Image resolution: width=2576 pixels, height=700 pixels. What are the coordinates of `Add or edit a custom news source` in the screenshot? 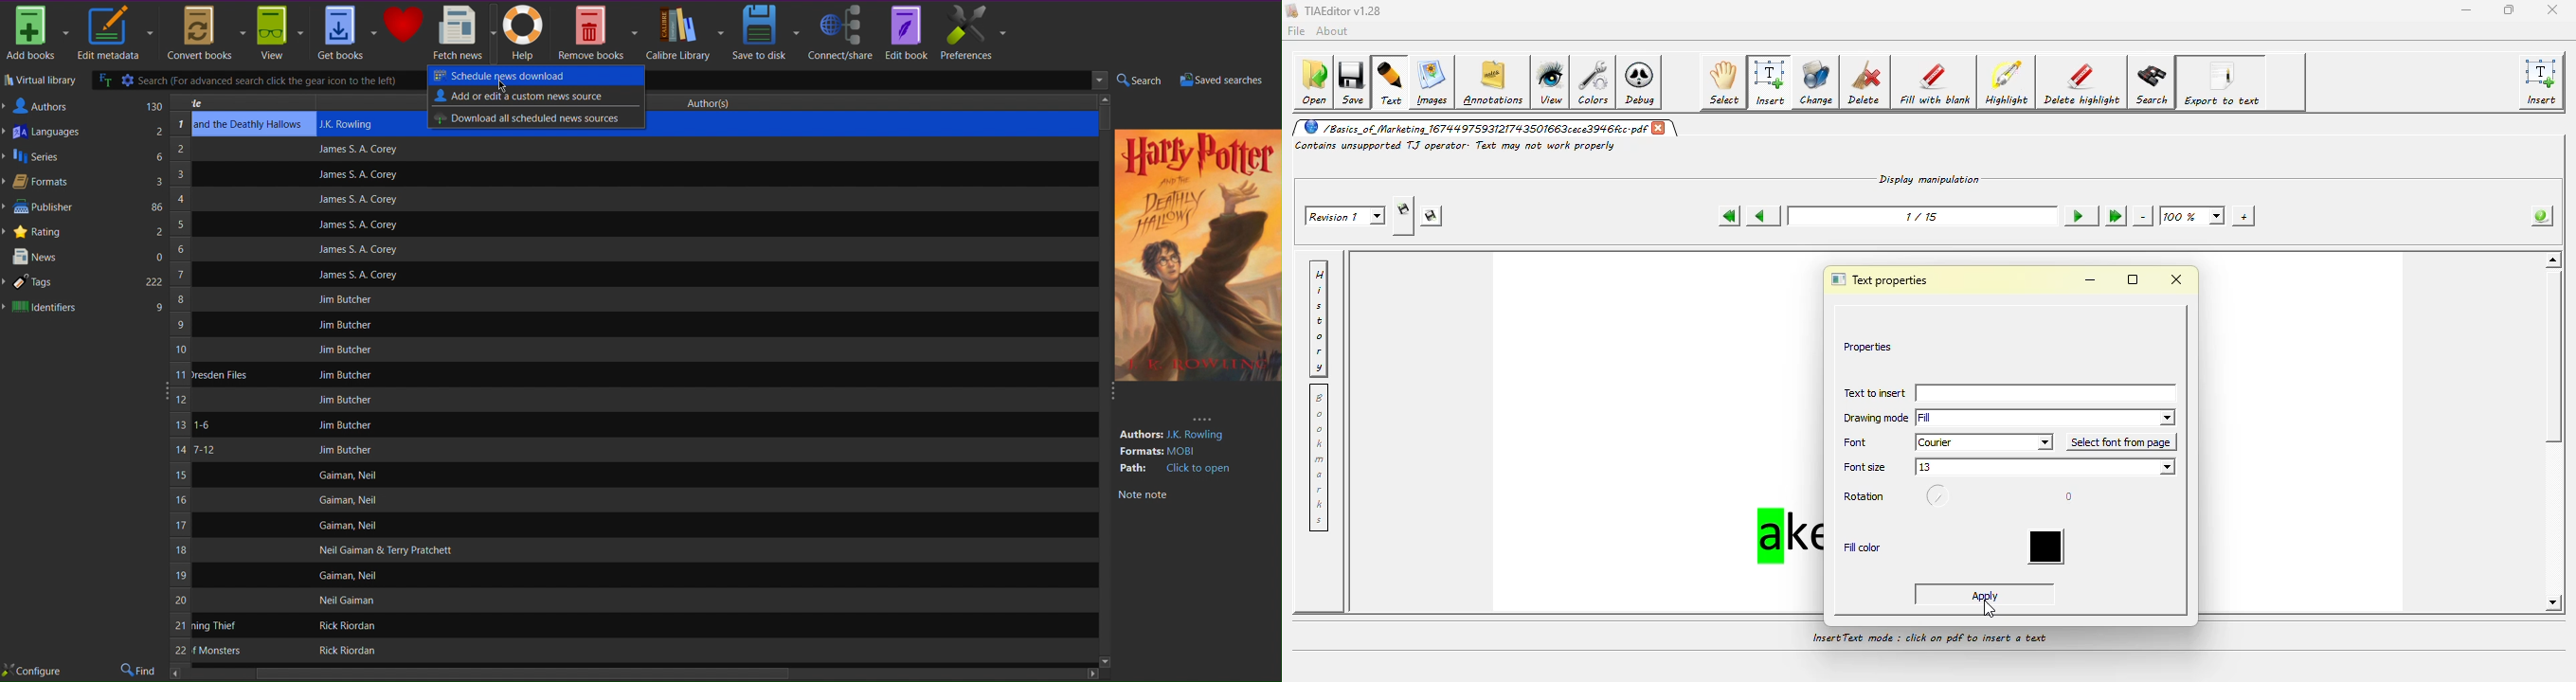 It's located at (523, 96).